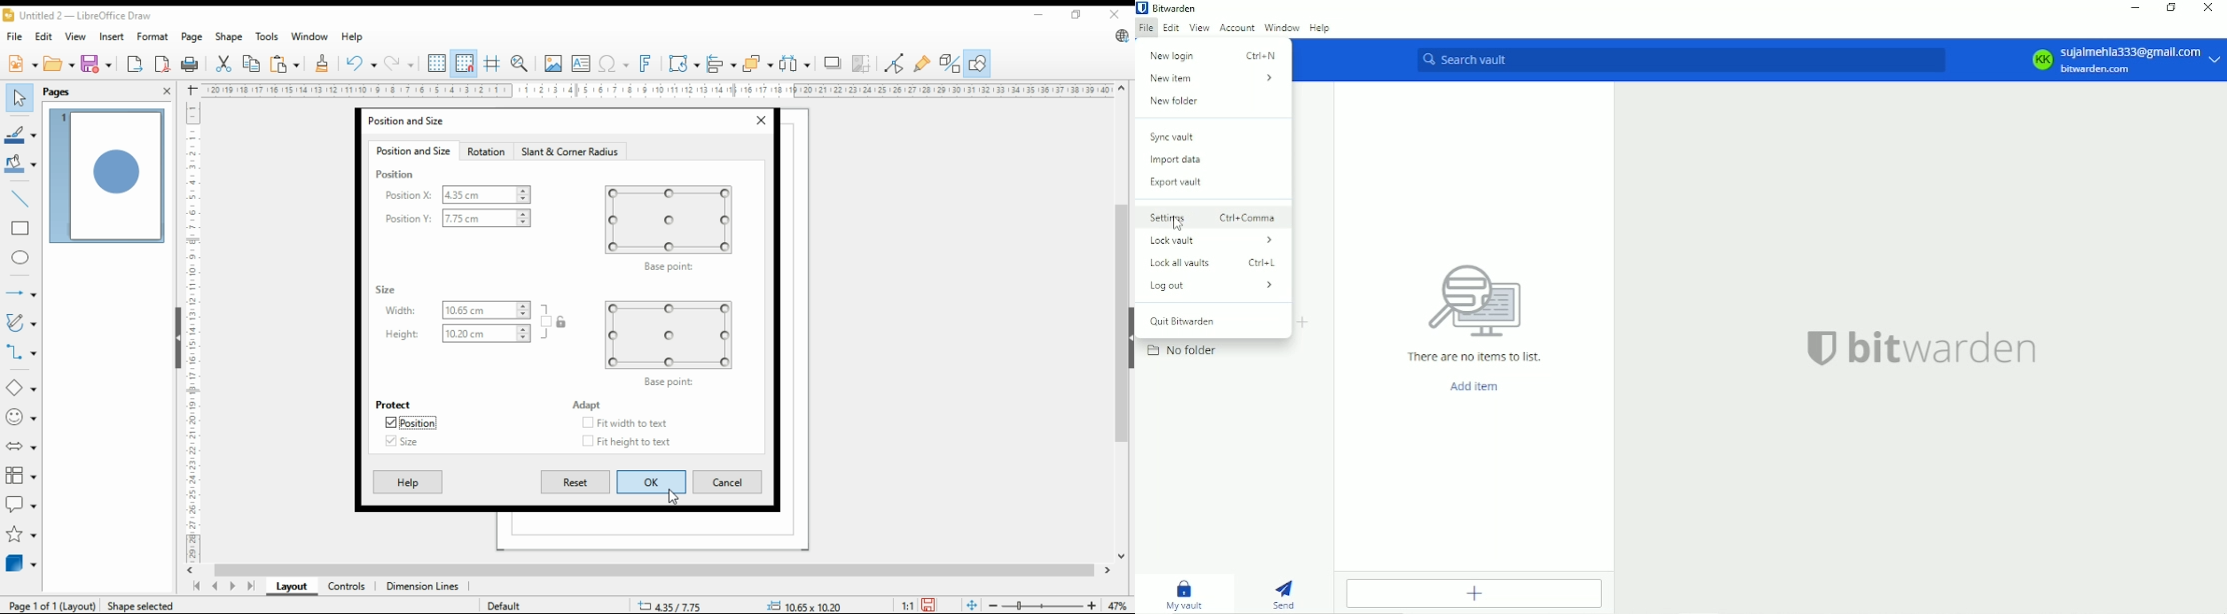 This screenshot has height=616, width=2240. What do you see at coordinates (310, 36) in the screenshot?
I see `window` at bounding box center [310, 36].